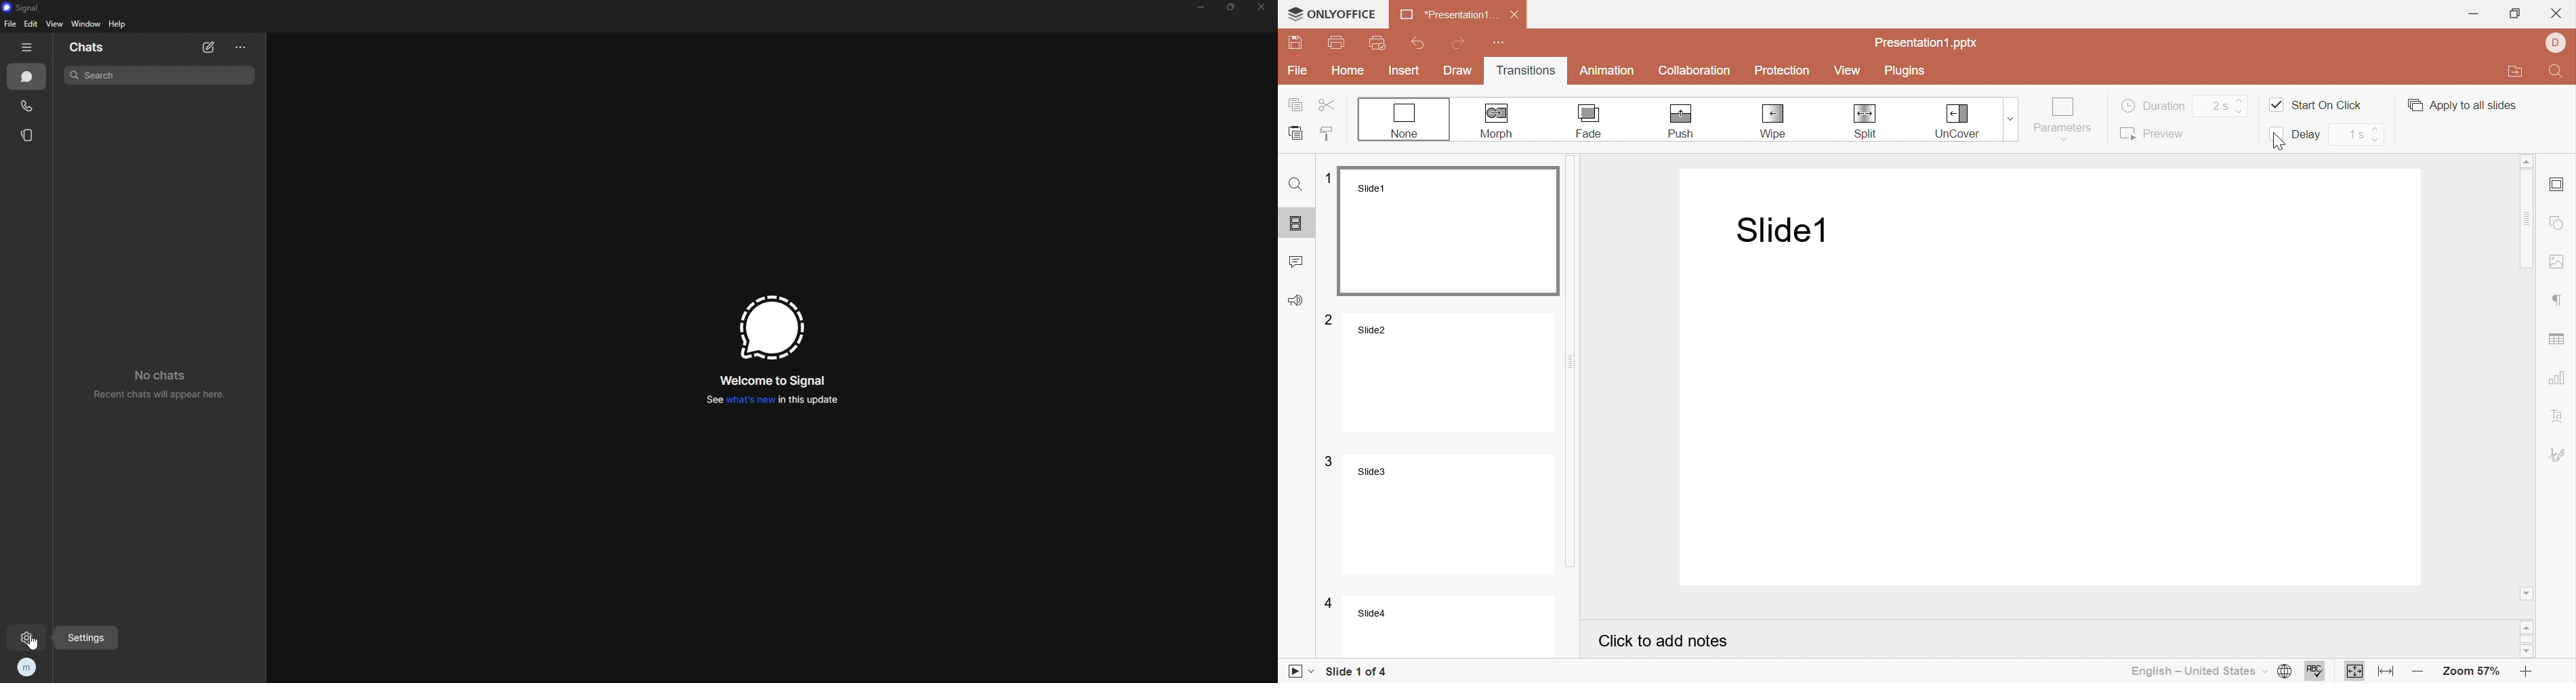  I want to click on Uncover, so click(1960, 120).